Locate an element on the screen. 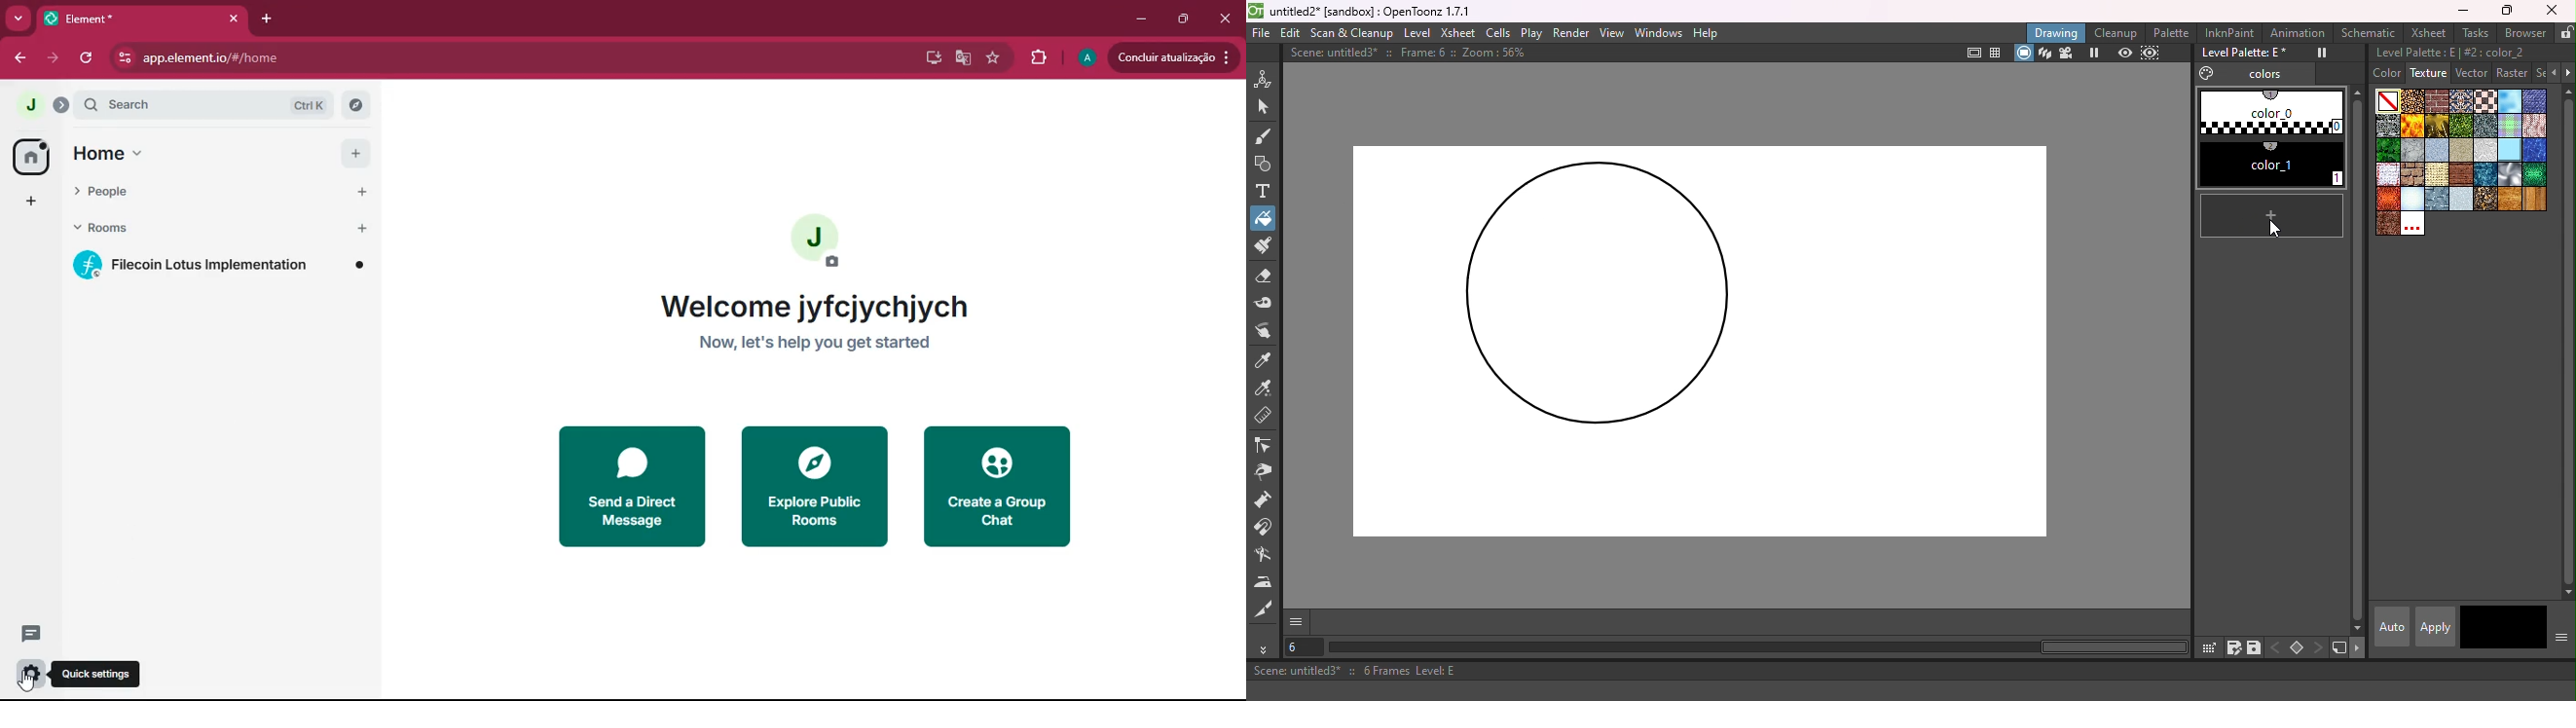 The width and height of the screenshot is (2576, 728). Brush tool is located at coordinates (1265, 136).